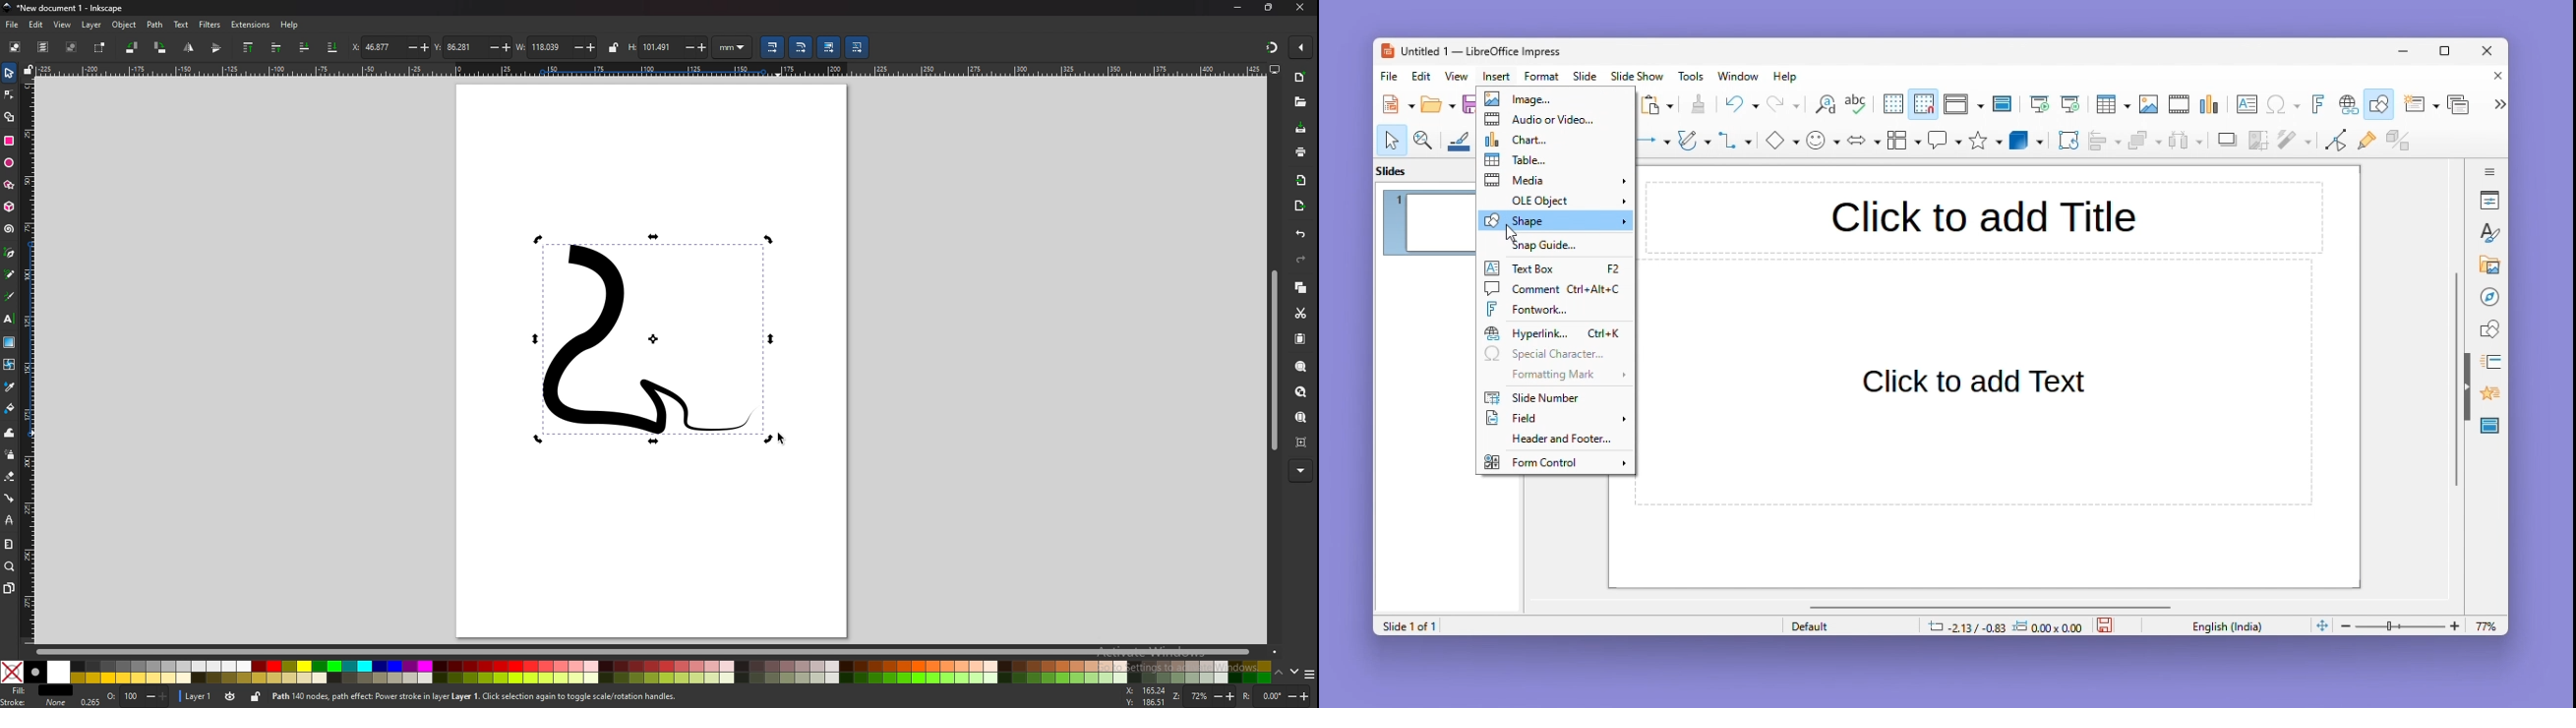 Image resolution: width=2576 pixels, height=728 pixels. What do you see at coordinates (1552, 441) in the screenshot?
I see `Header and footer` at bounding box center [1552, 441].